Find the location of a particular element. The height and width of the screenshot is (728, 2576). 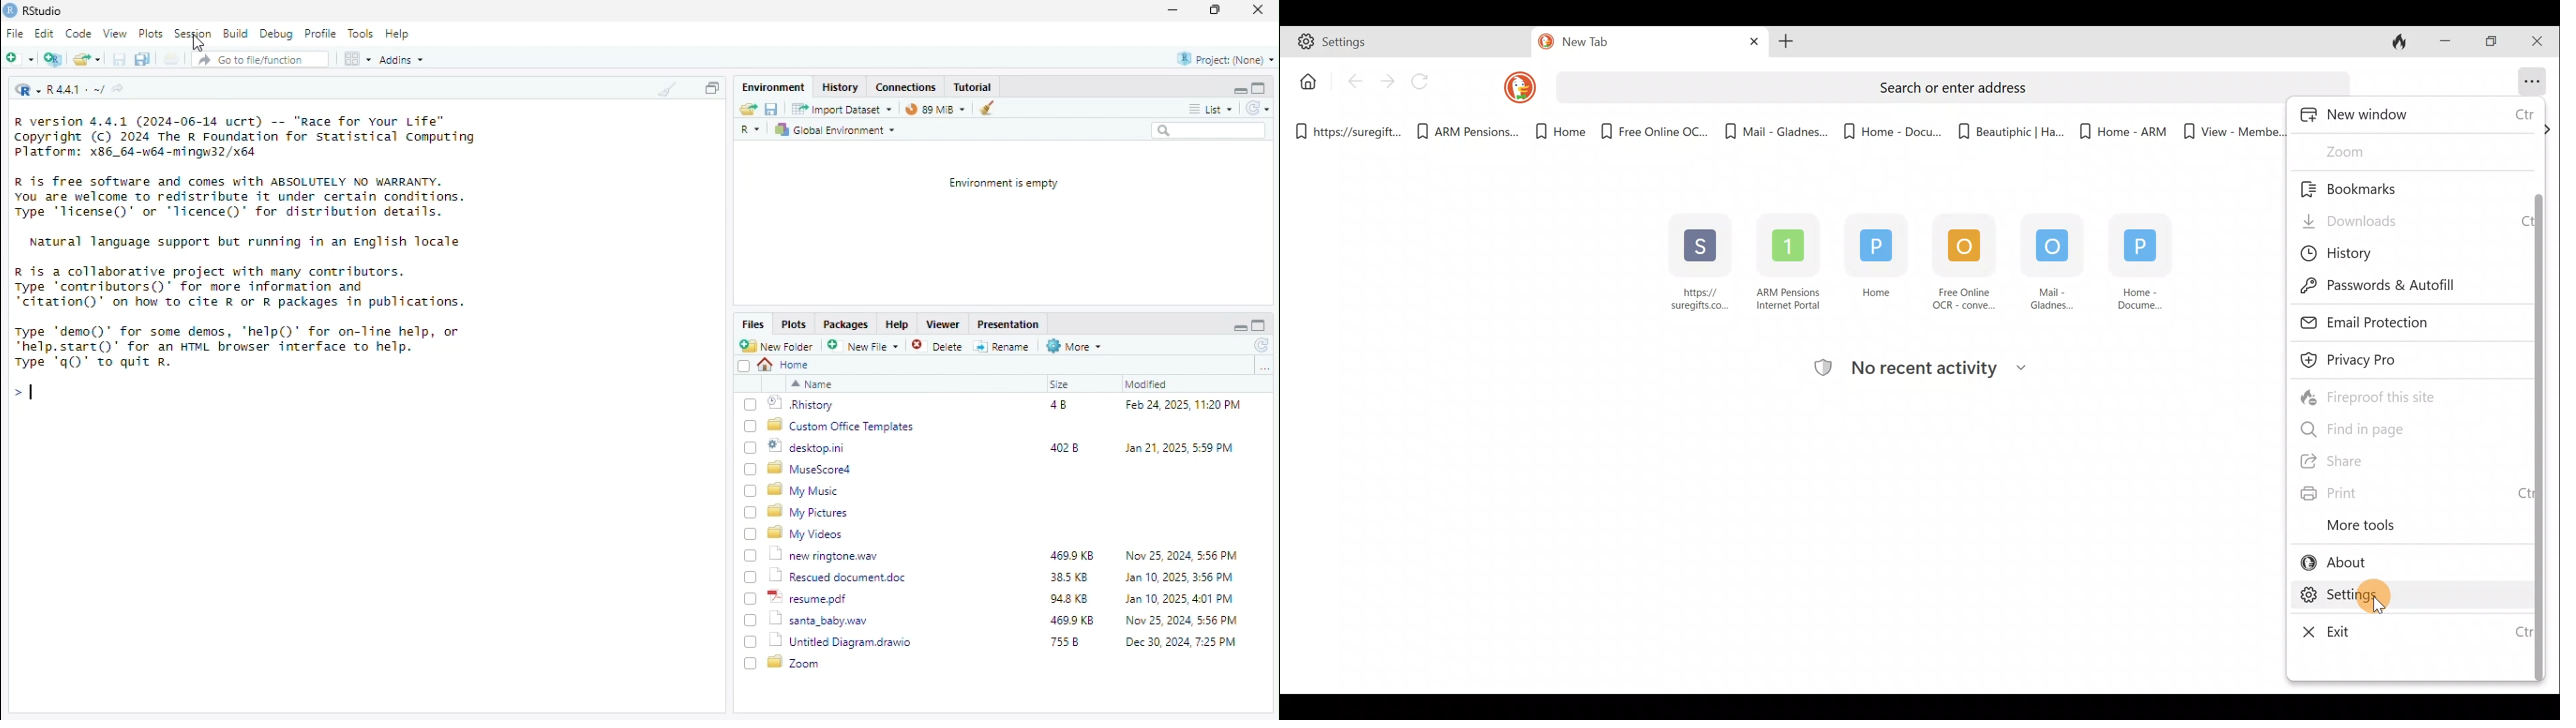

Plots is located at coordinates (795, 325).